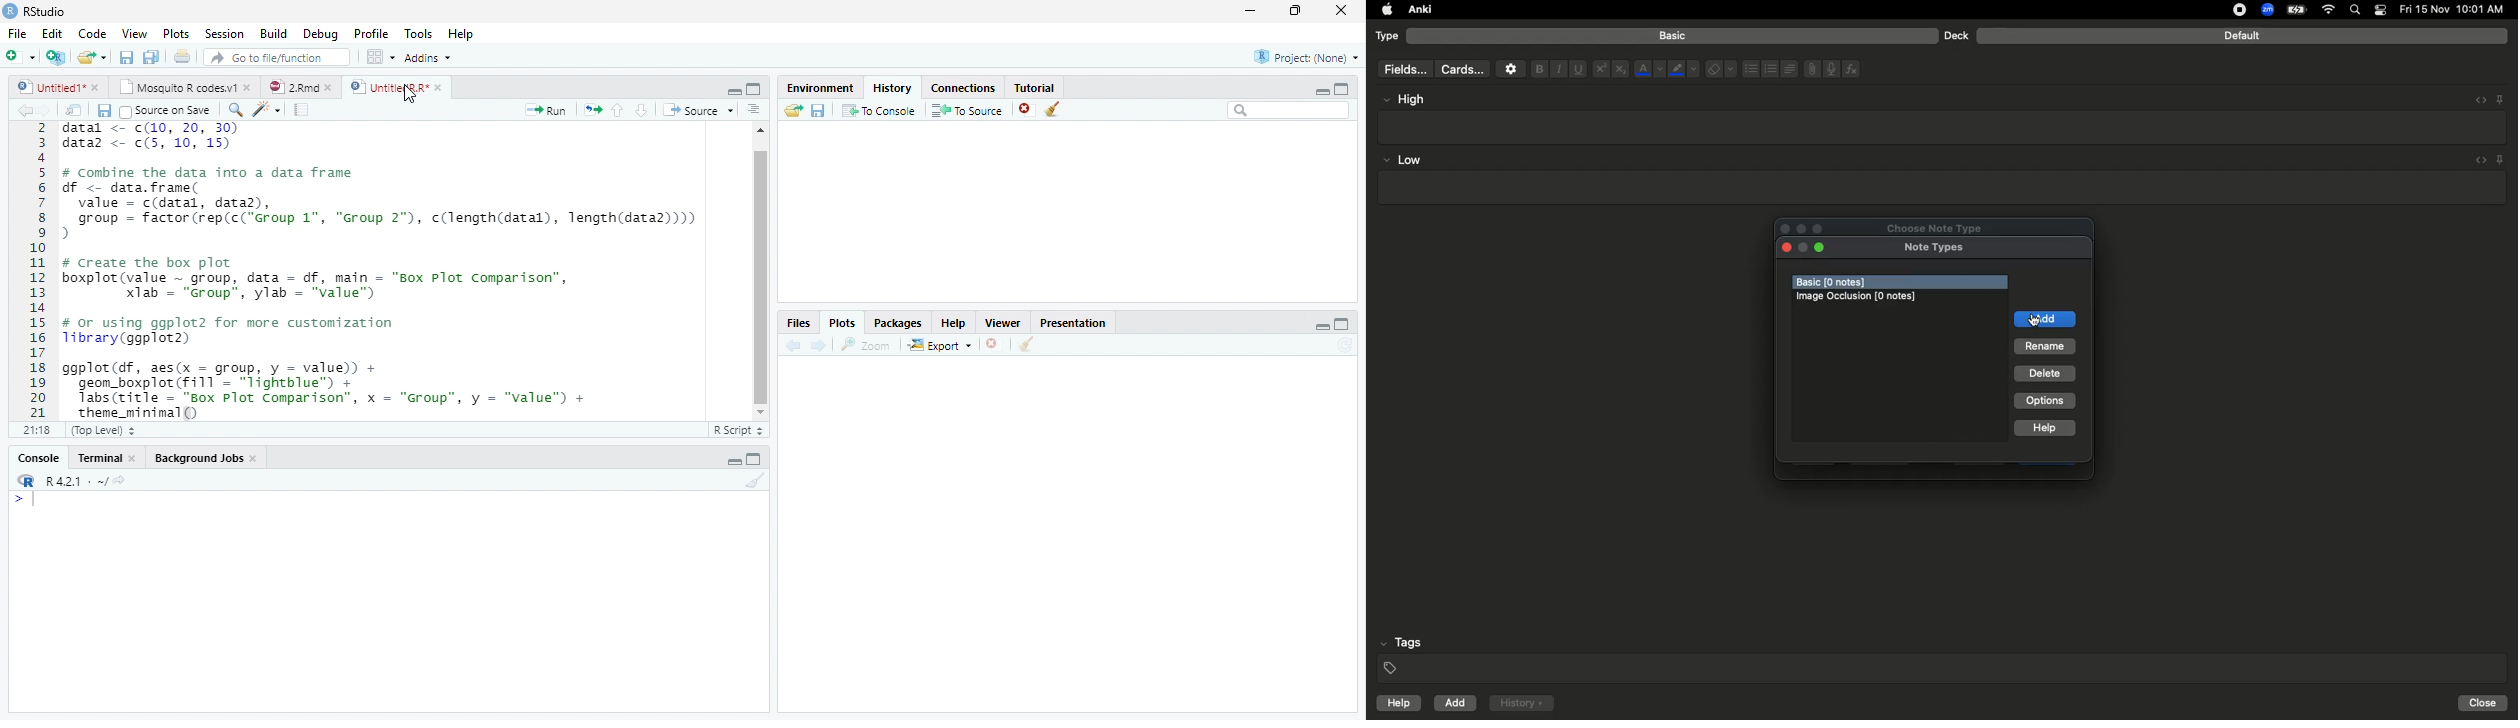 The width and height of the screenshot is (2520, 728). Describe the element at coordinates (1411, 99) in the screenshot. I see `High` at that location.